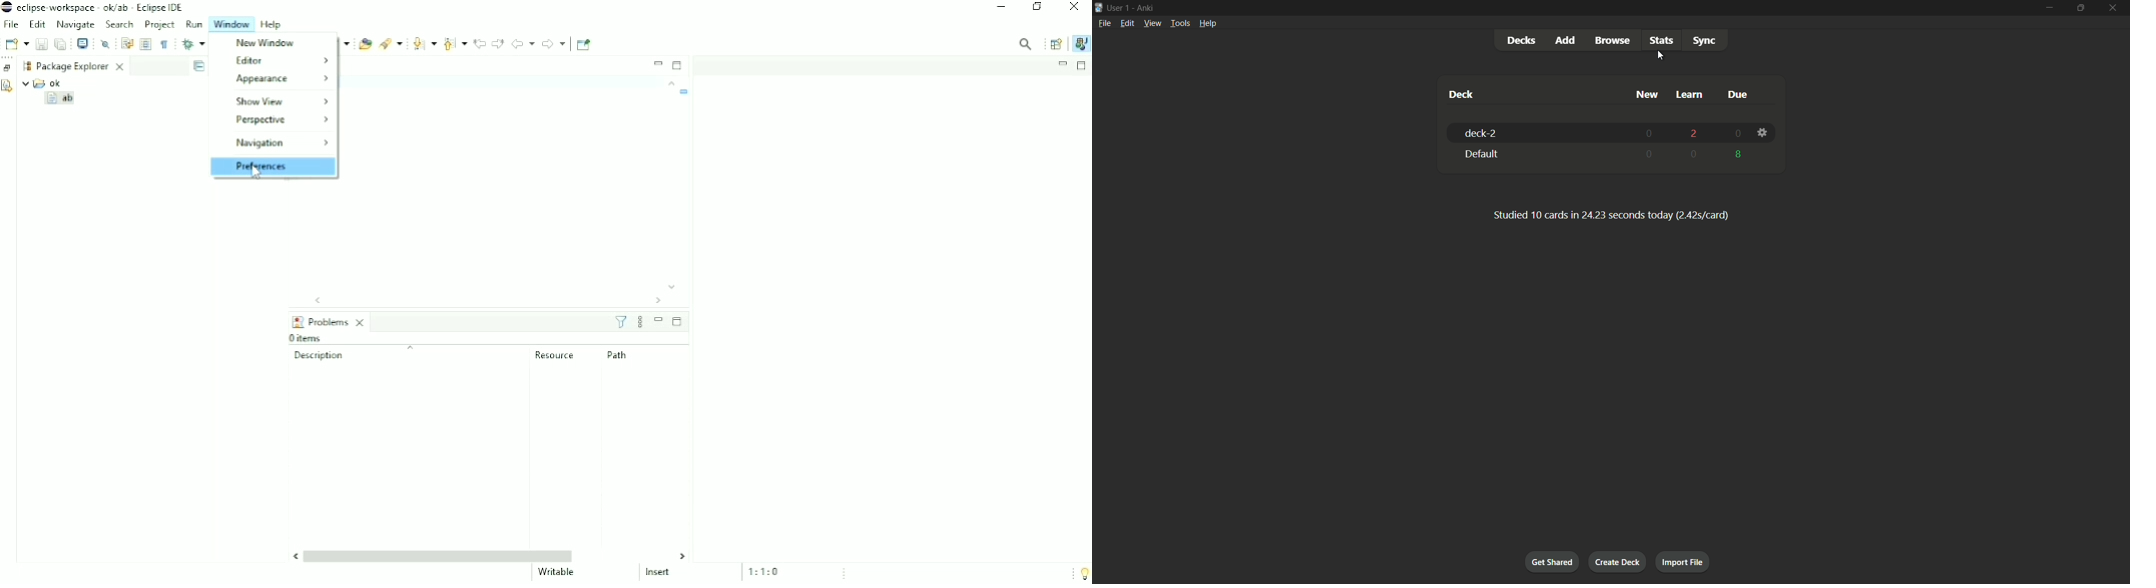 The height and width of the screenshot is (588, 2156). Describe the element at coordinates (1620, 557) in the screenshot. I see `Create deck` at that location.